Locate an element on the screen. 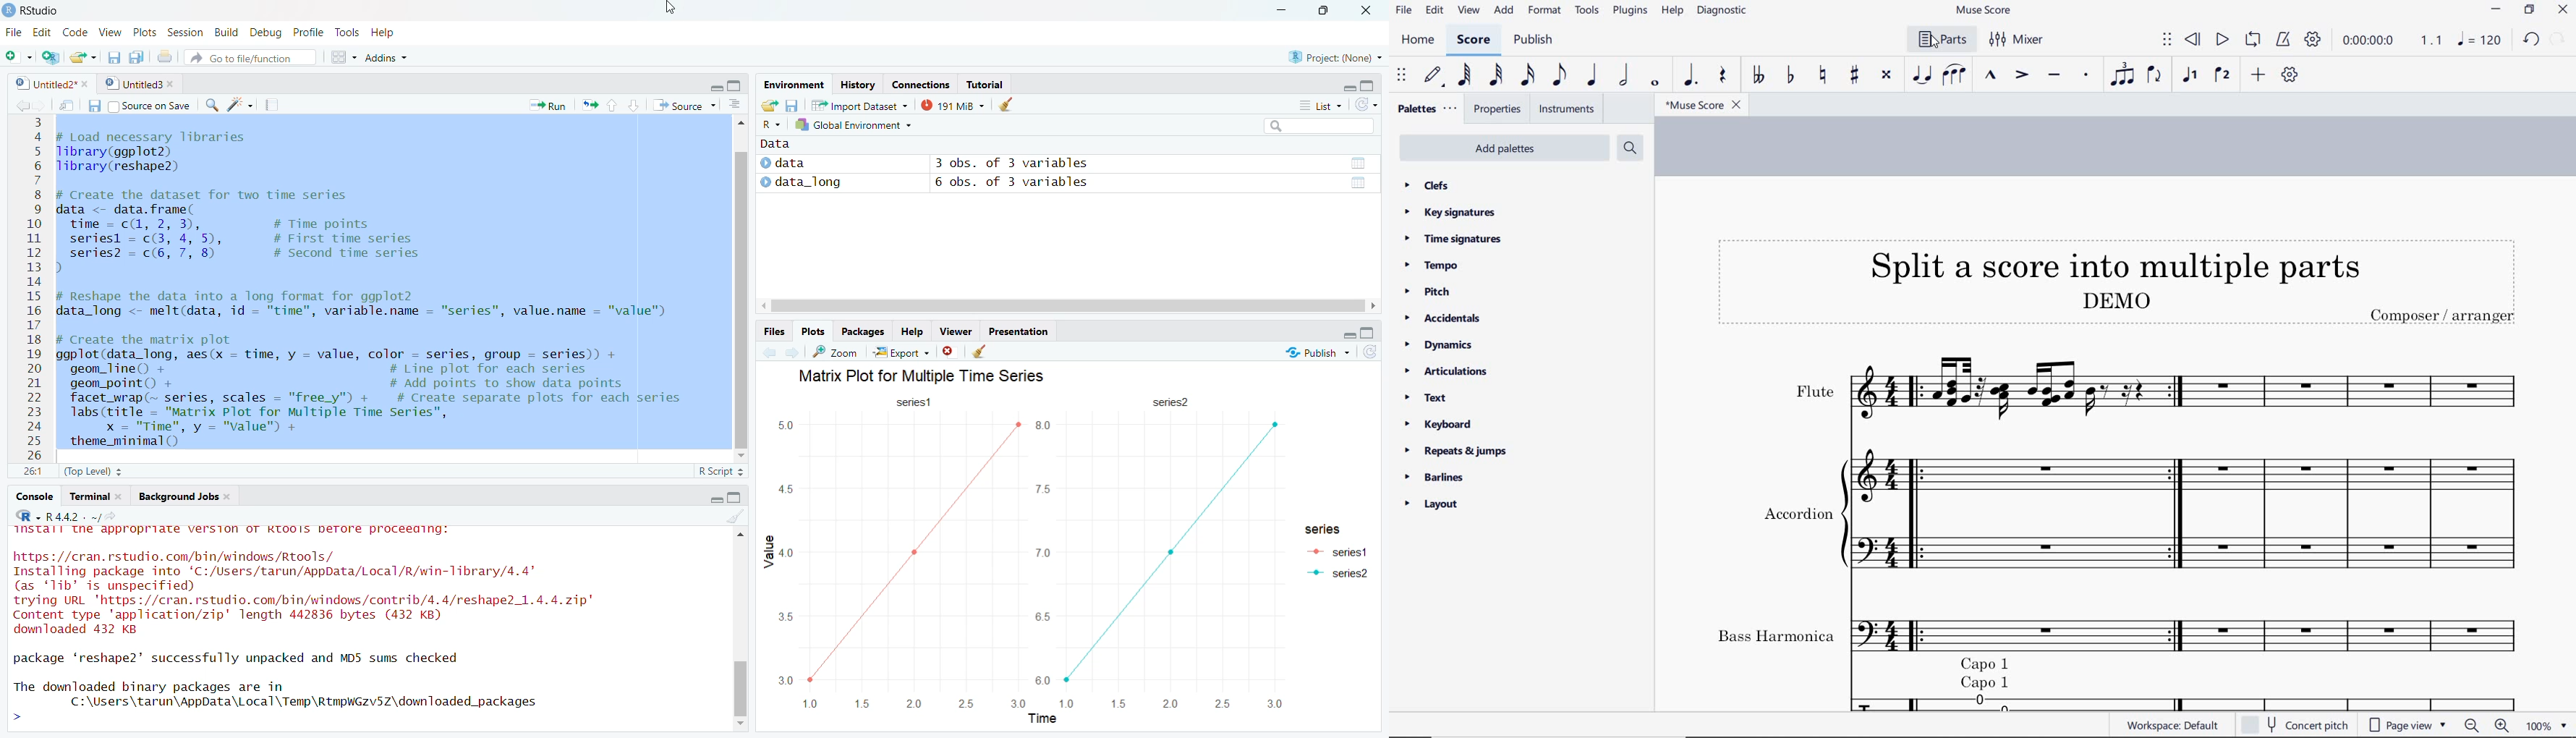 The image size is (2576, 756). A Go to file/function is located at coordinates (250, 56).